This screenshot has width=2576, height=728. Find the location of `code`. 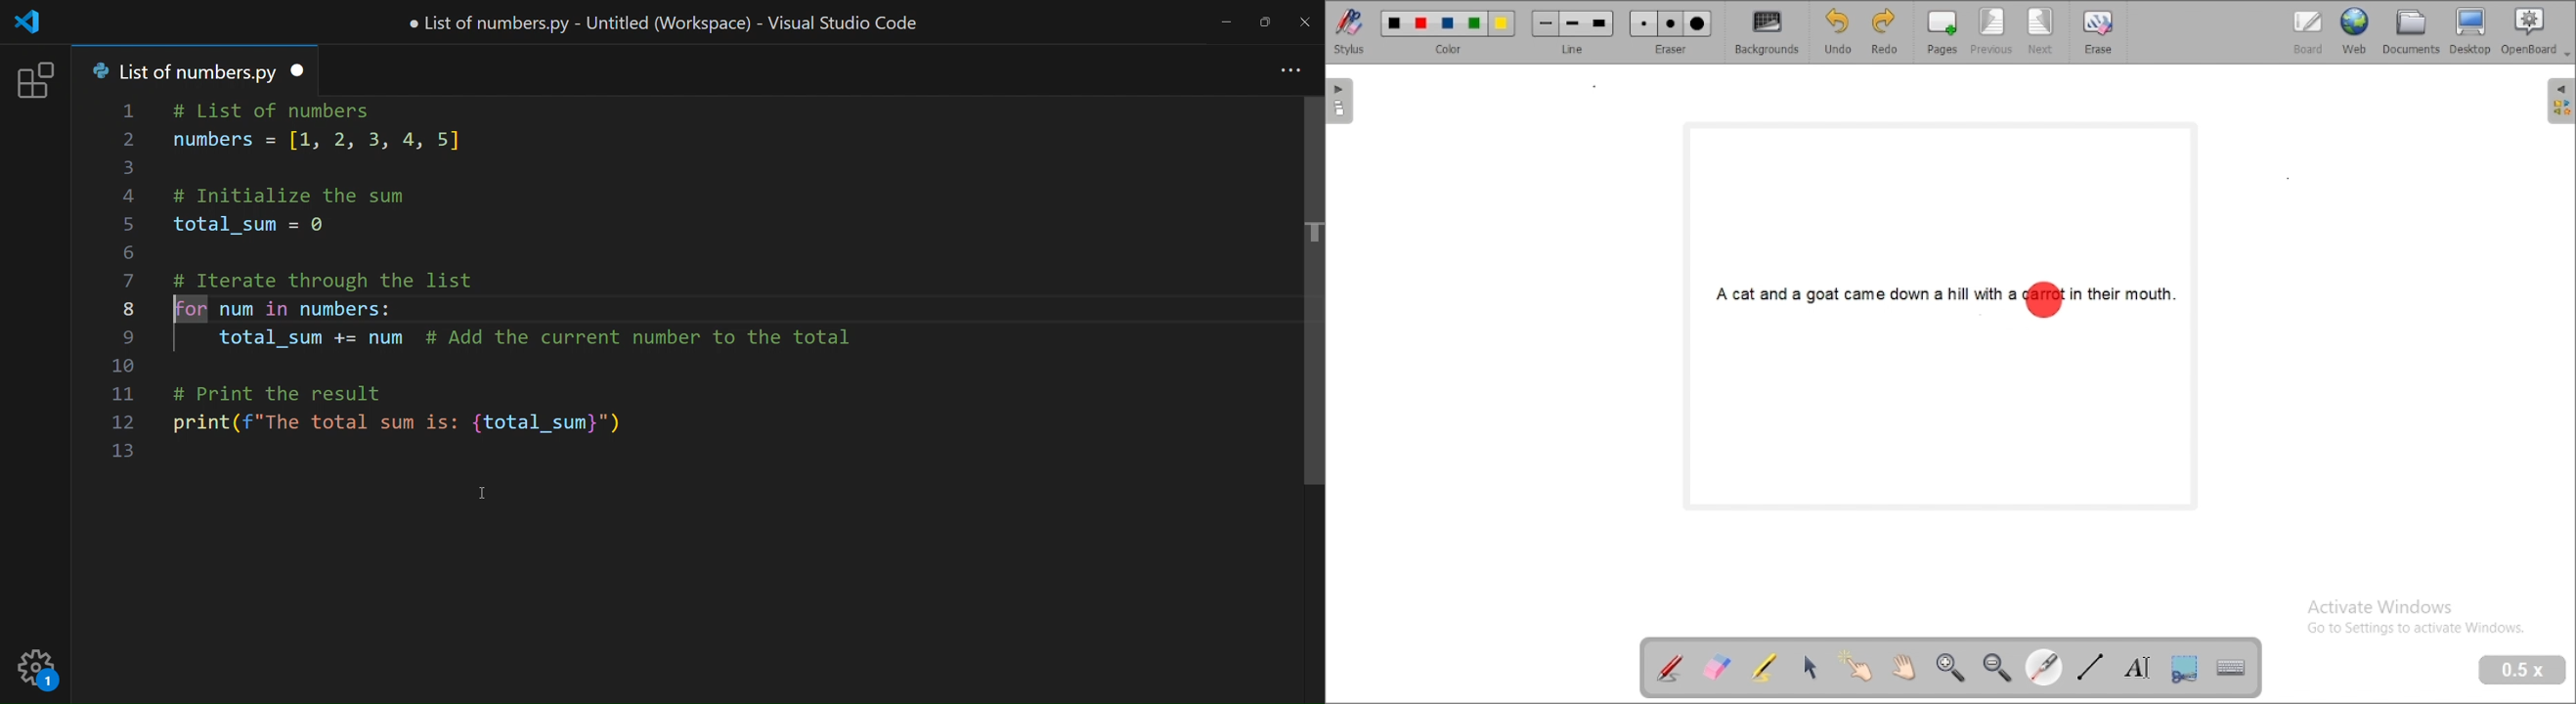

code is located at coordinates (508, 275).